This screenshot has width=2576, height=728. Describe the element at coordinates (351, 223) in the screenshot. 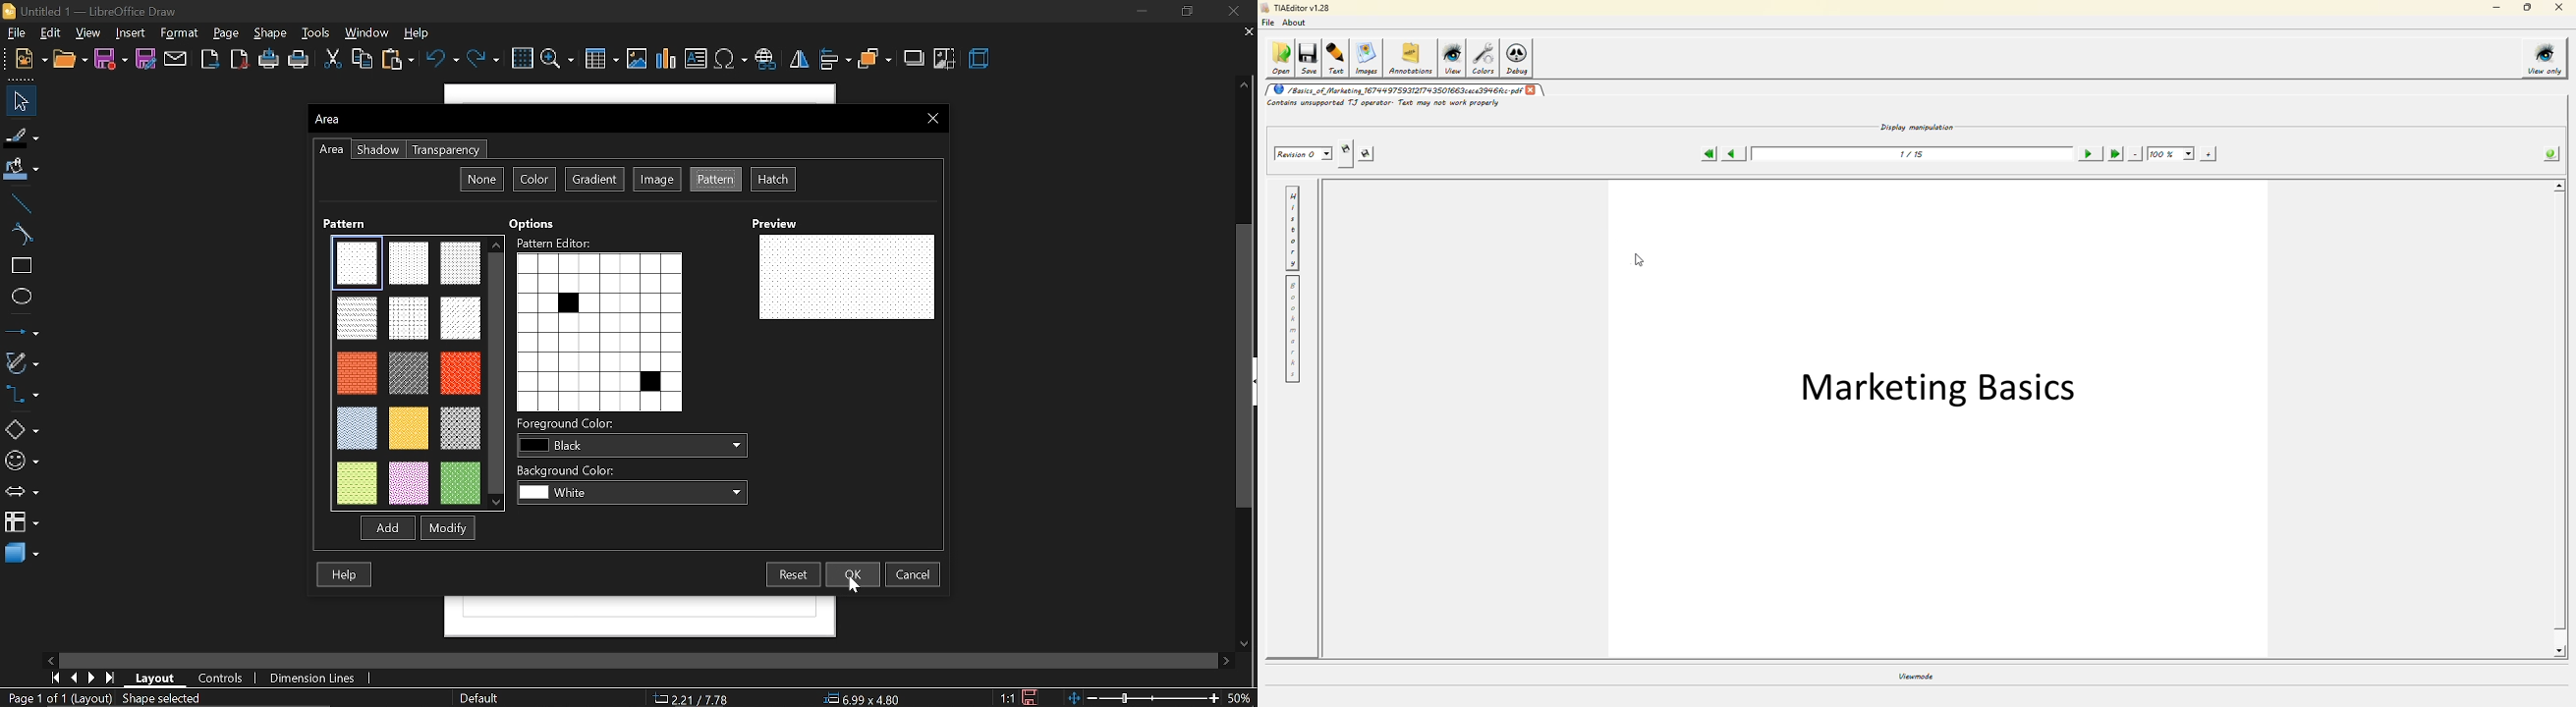

I see `Pattern` at that location.